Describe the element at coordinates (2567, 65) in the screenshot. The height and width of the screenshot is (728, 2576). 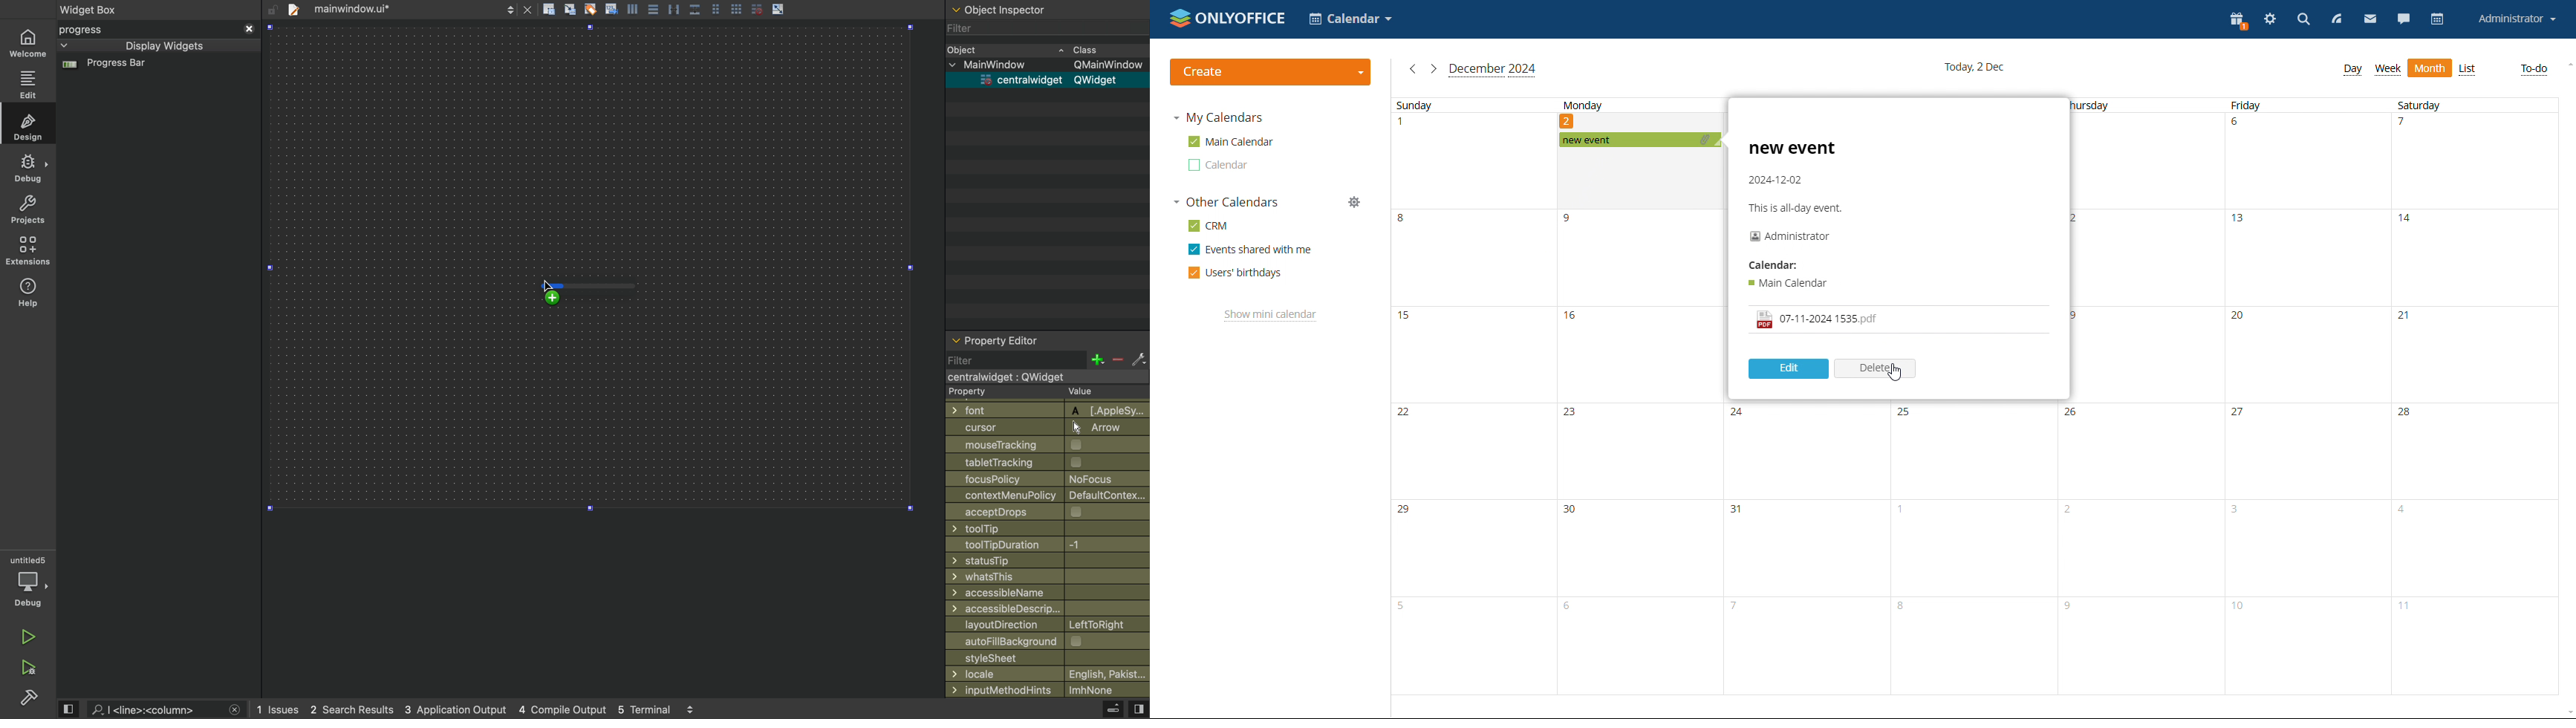
I see `scroll up` at that location.